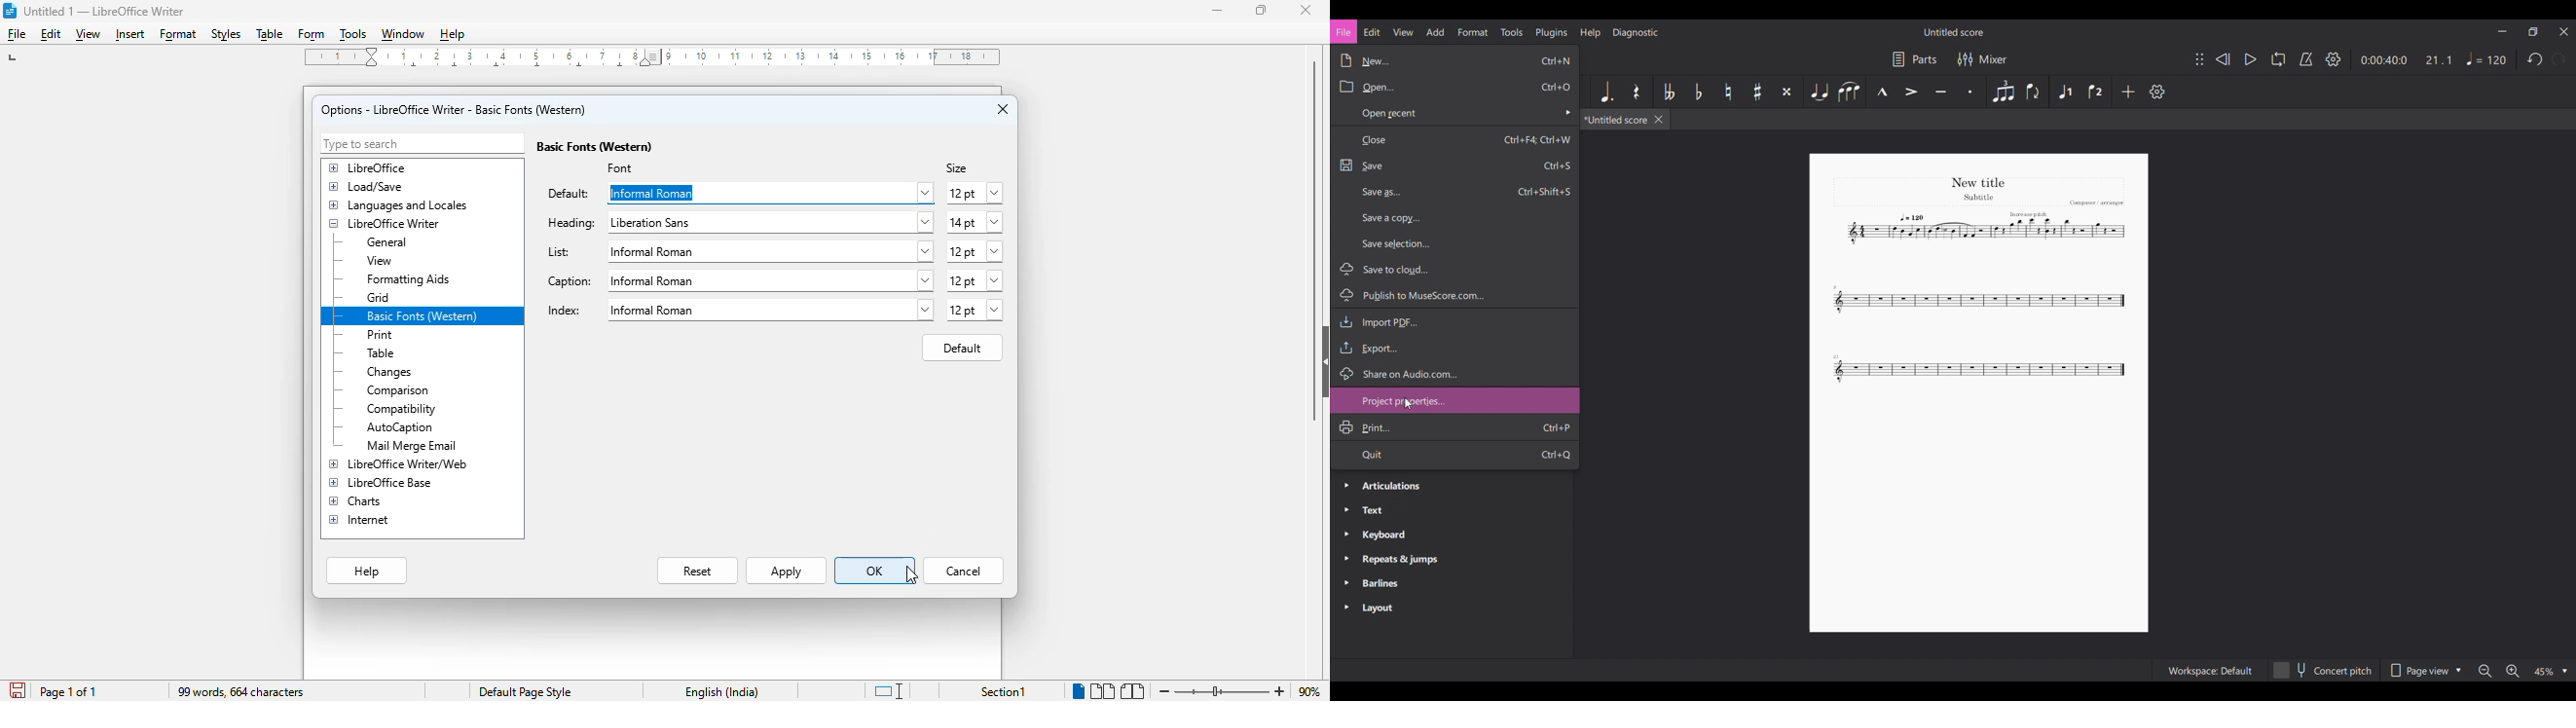 The height and width of the screenshot is (728, 2576). What do you see at coordinates (1103, 691) in the screenshot?
I see `multi-page view` at bounding box center [1103, 691].